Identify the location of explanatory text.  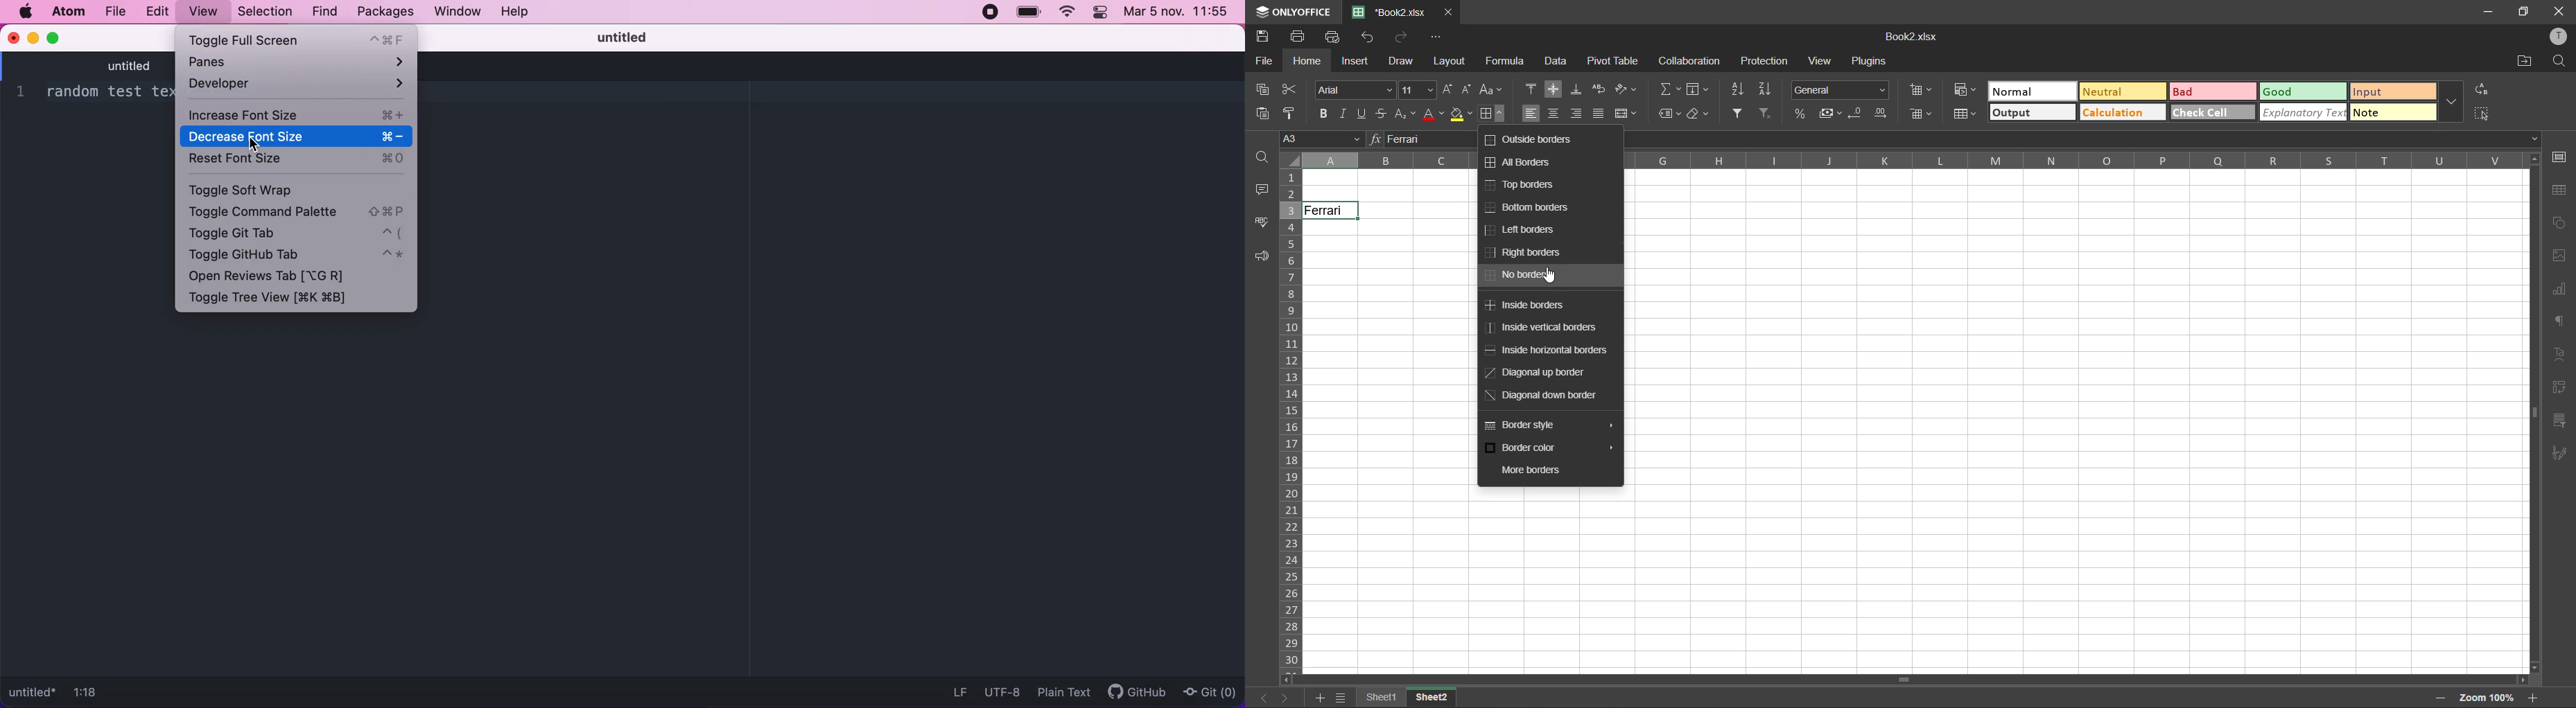
(2303, 112).